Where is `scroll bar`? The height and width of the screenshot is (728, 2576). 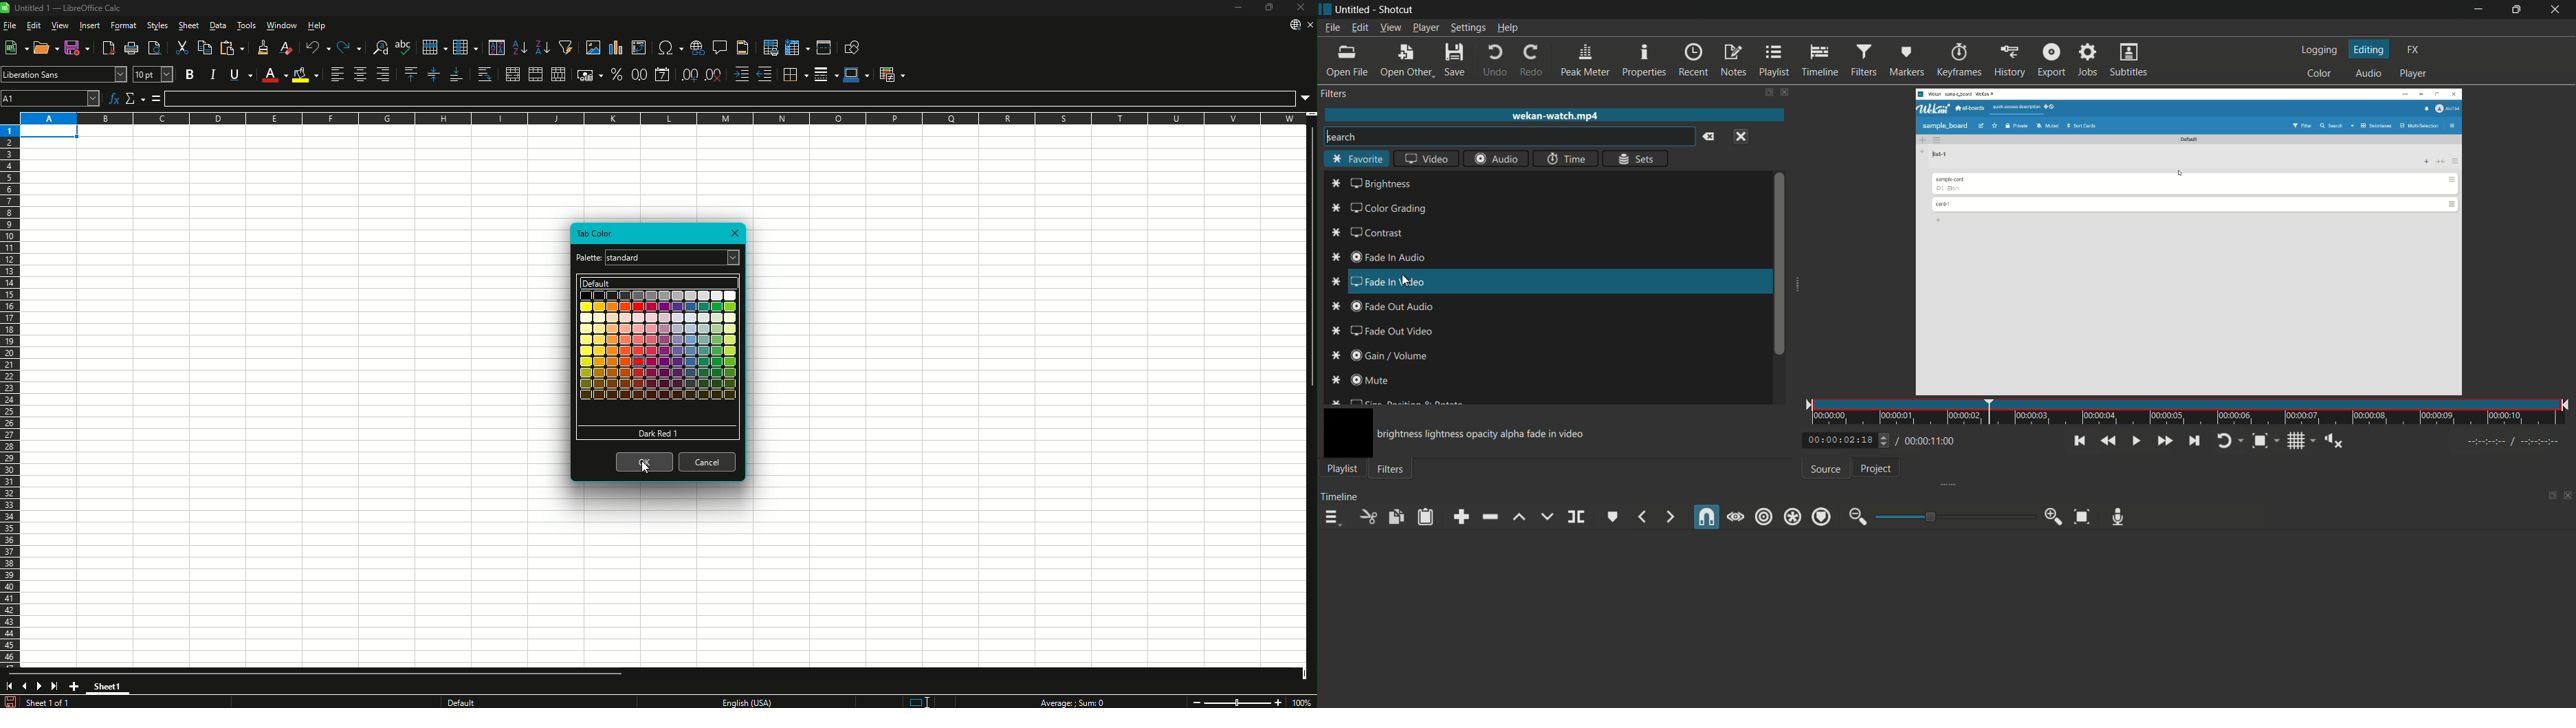 scroll bar is located at coordinates (1780, 265).